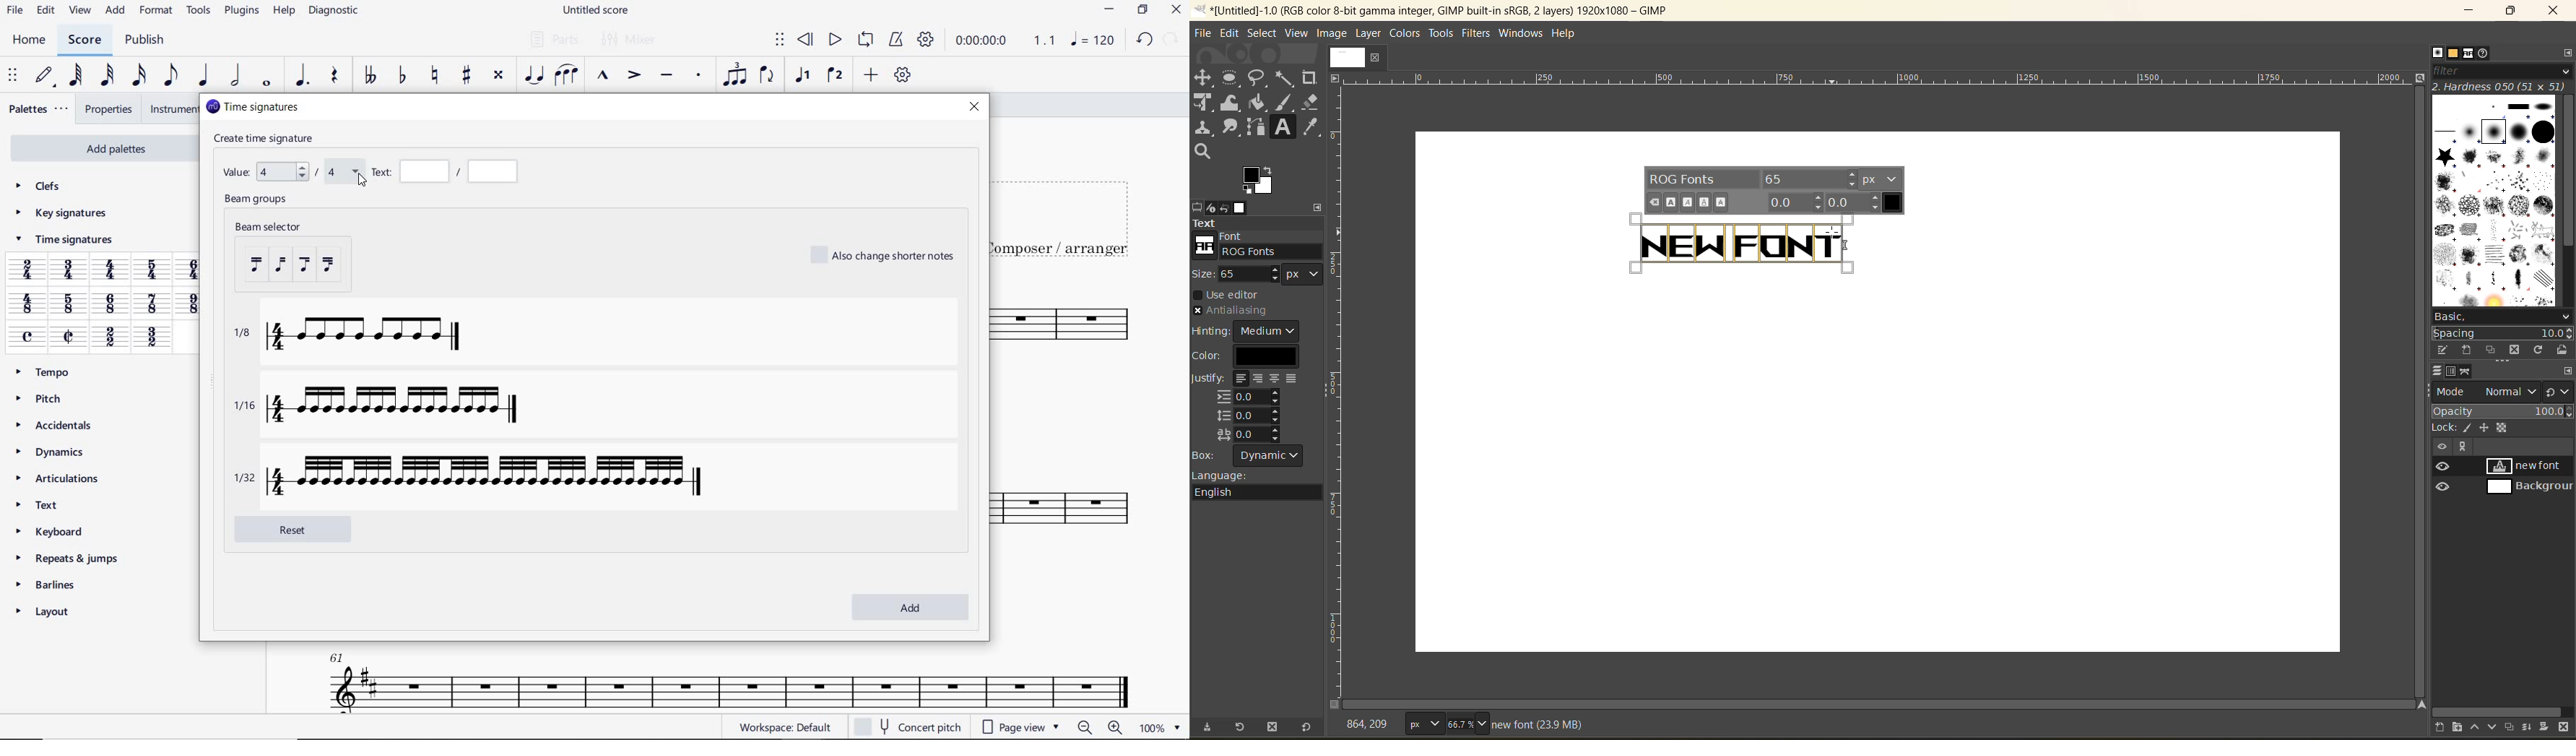 This screenshot has height=756, width=2576. What do you see at coordinates (191, 303) in the screenshot?
I see `9/8` at bounding box center [191, 303].